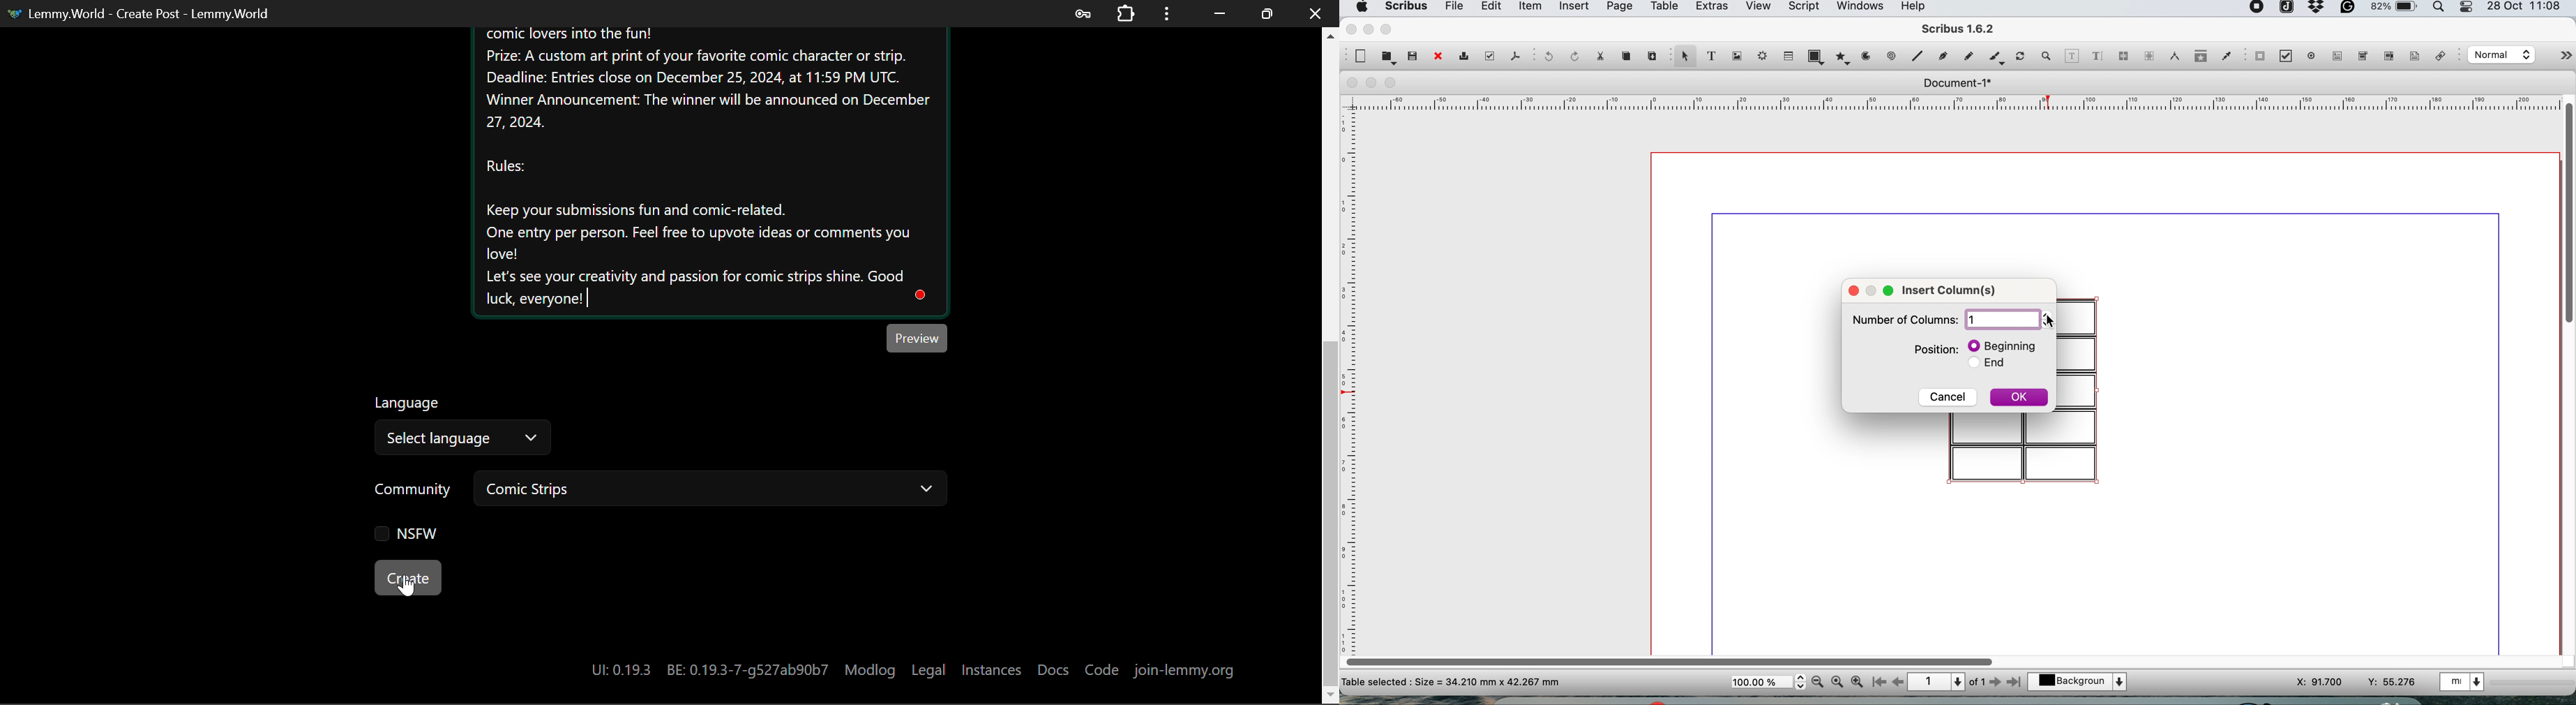  What do you see at coordinates (1389, 29) in the screenshot?
I see `maximise` at bounding box center [1389, 29].